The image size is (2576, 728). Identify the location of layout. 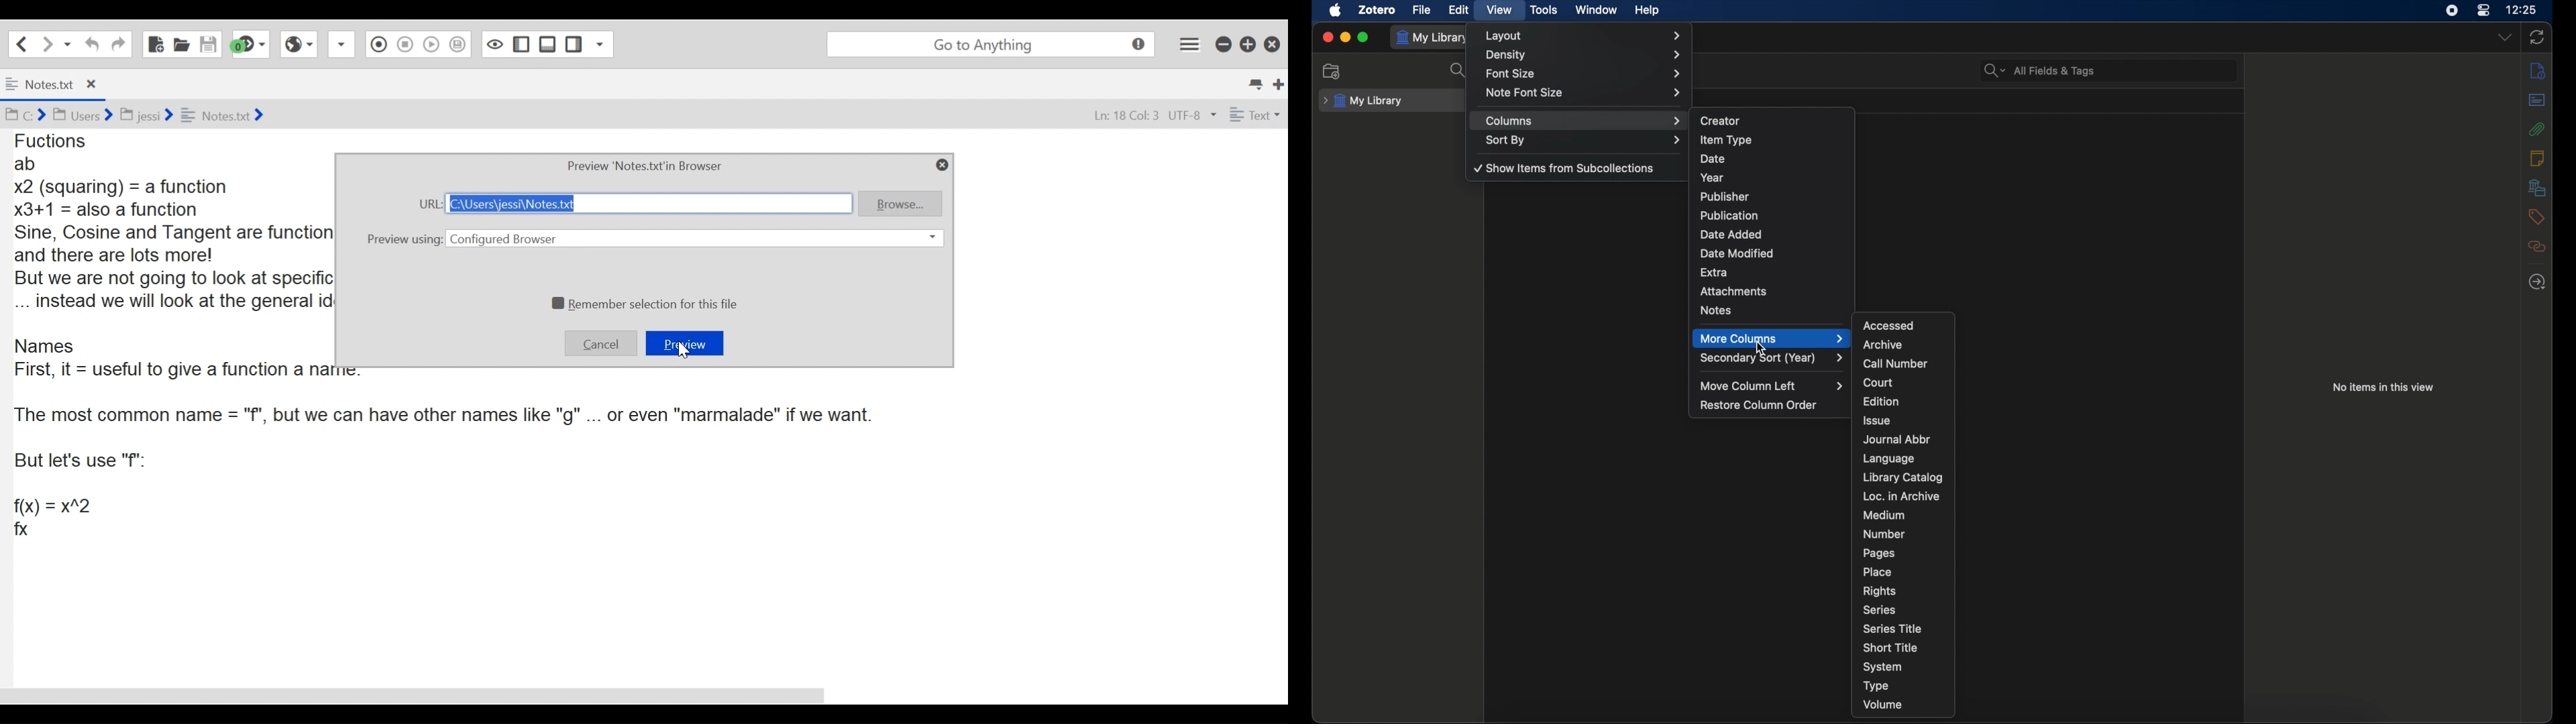
(1582, 36).